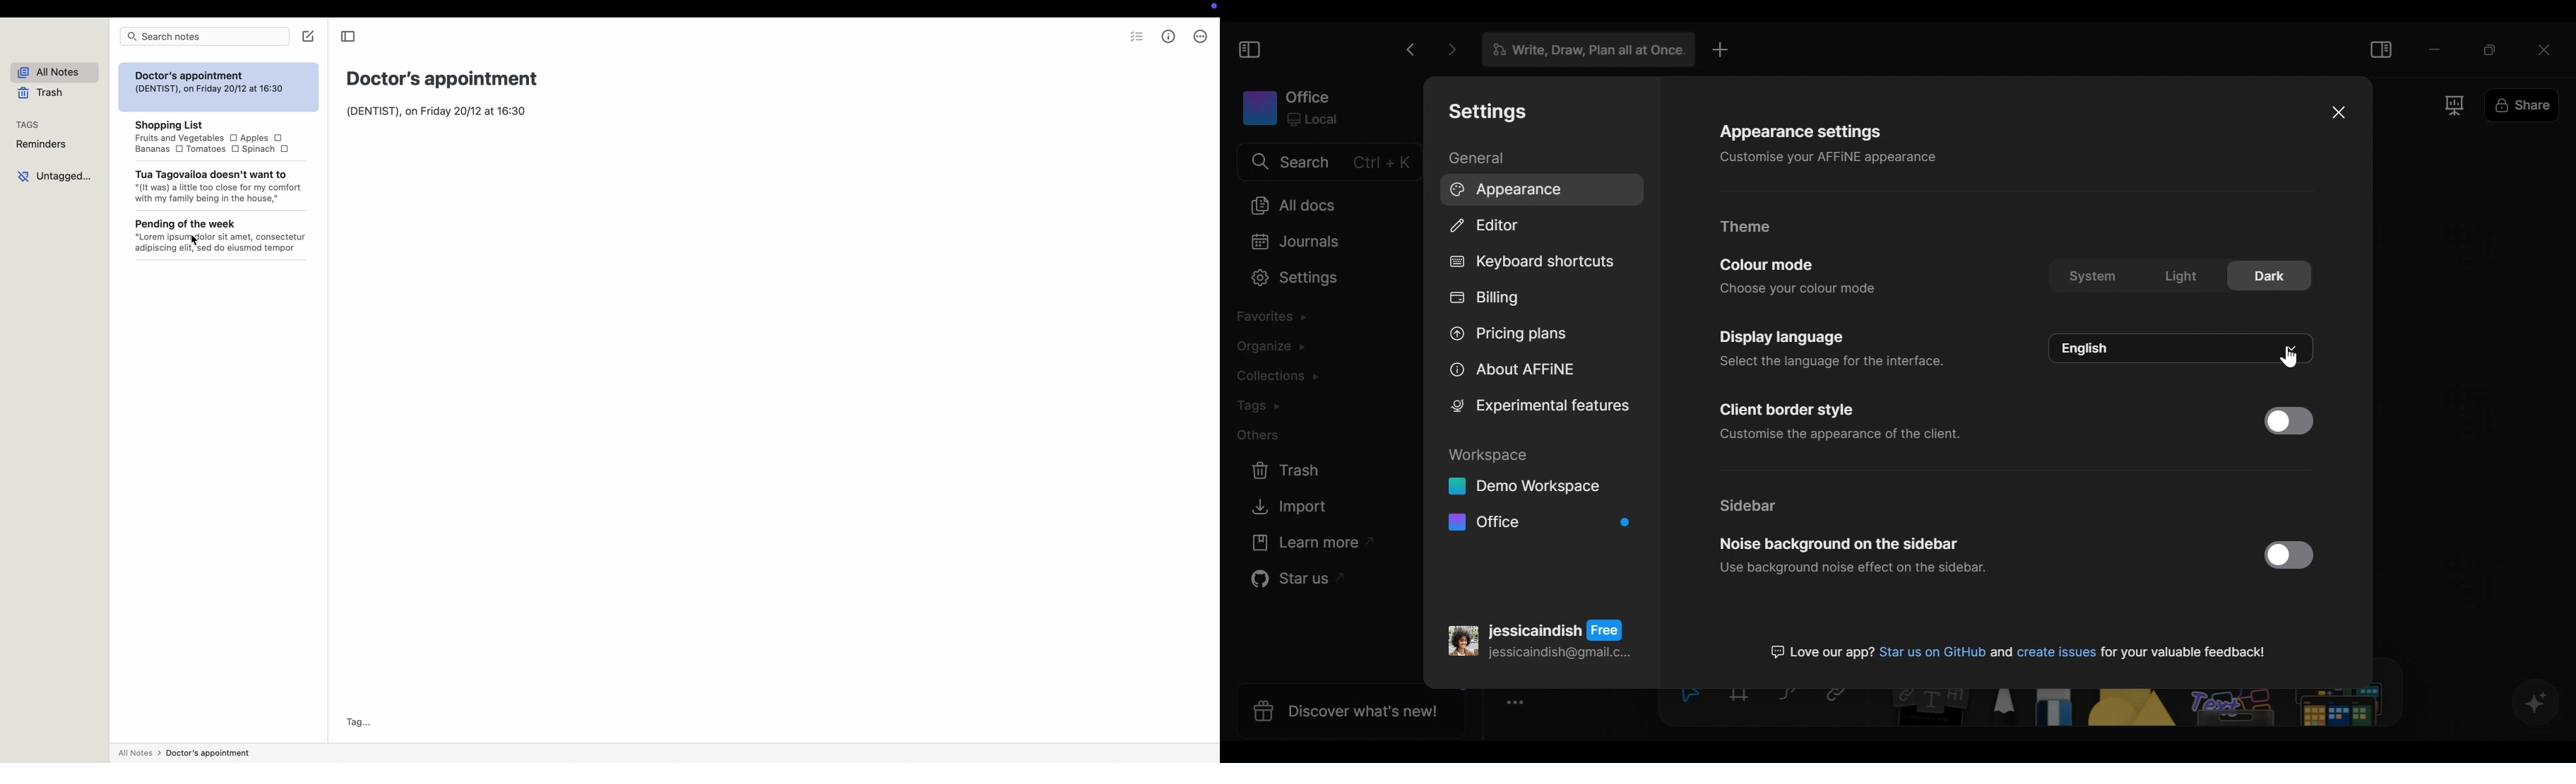  I want to click on Search, so click(1328, 162).